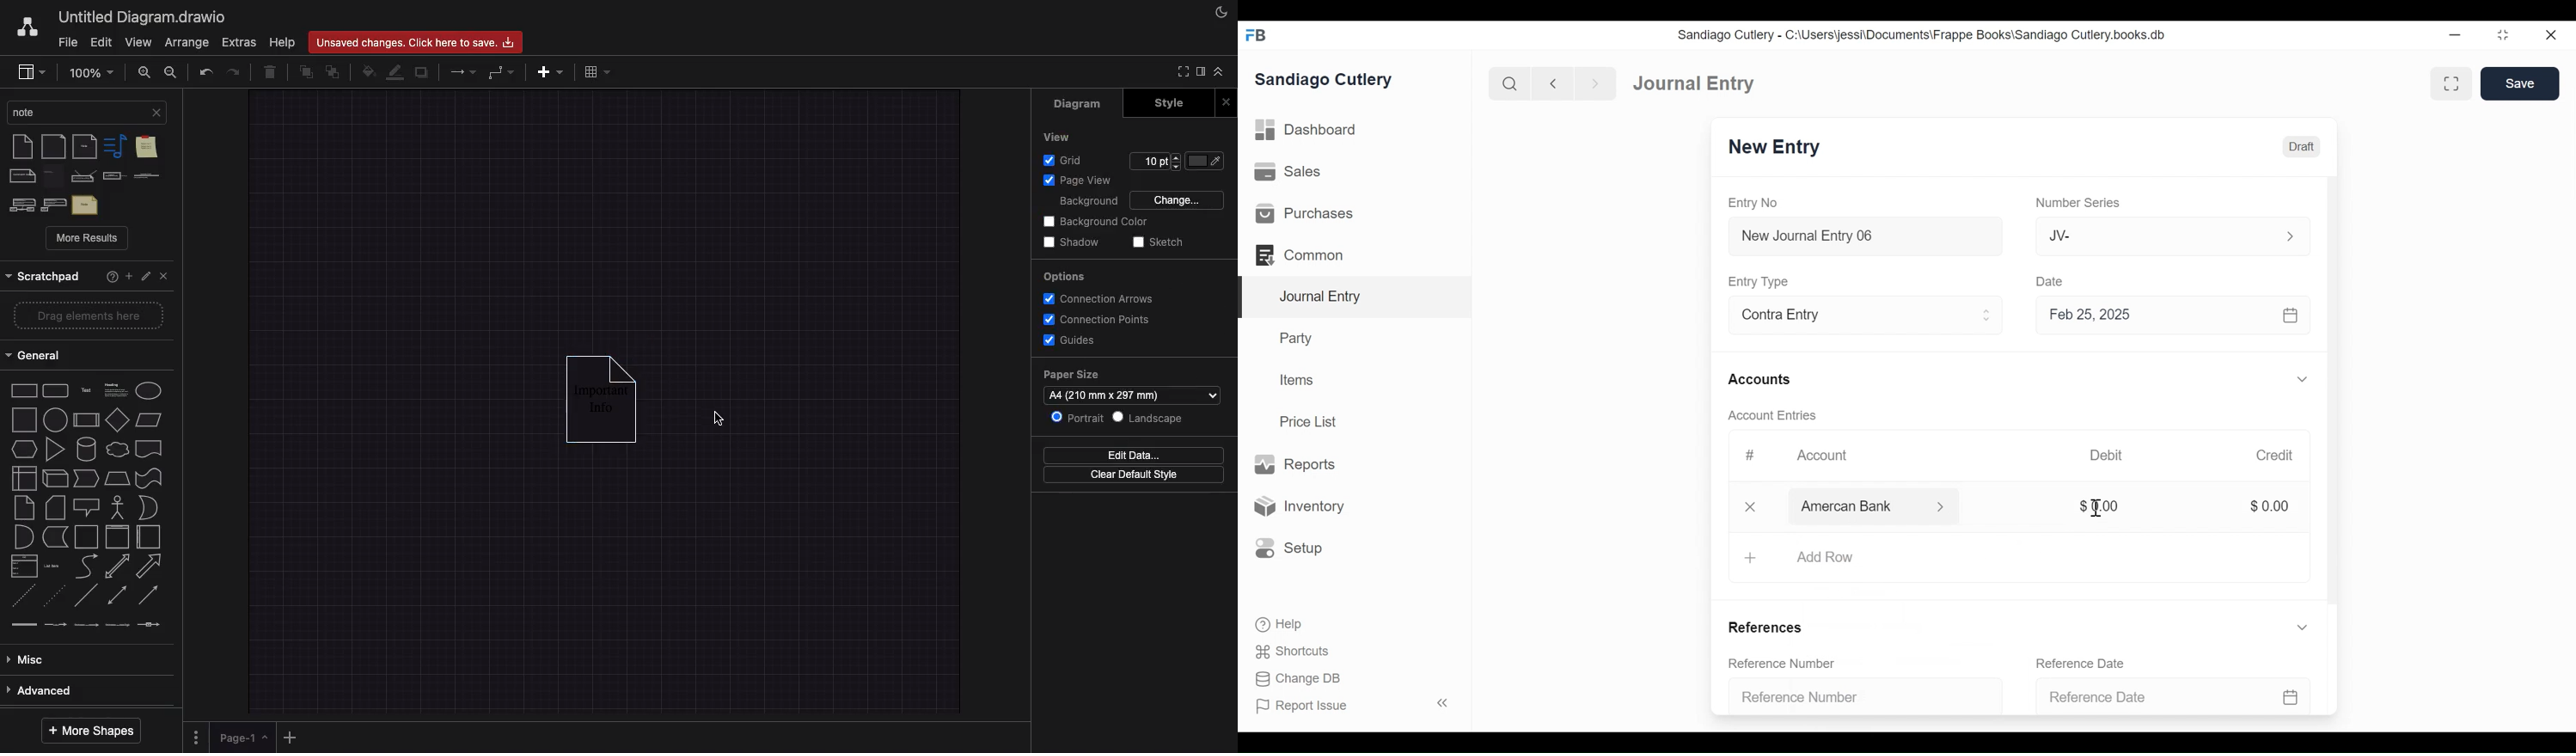 This screenshot has height=756, width=2576. Describe the element at coordinates (1313, 422) in the screenshot. I see `Price List` at that location.